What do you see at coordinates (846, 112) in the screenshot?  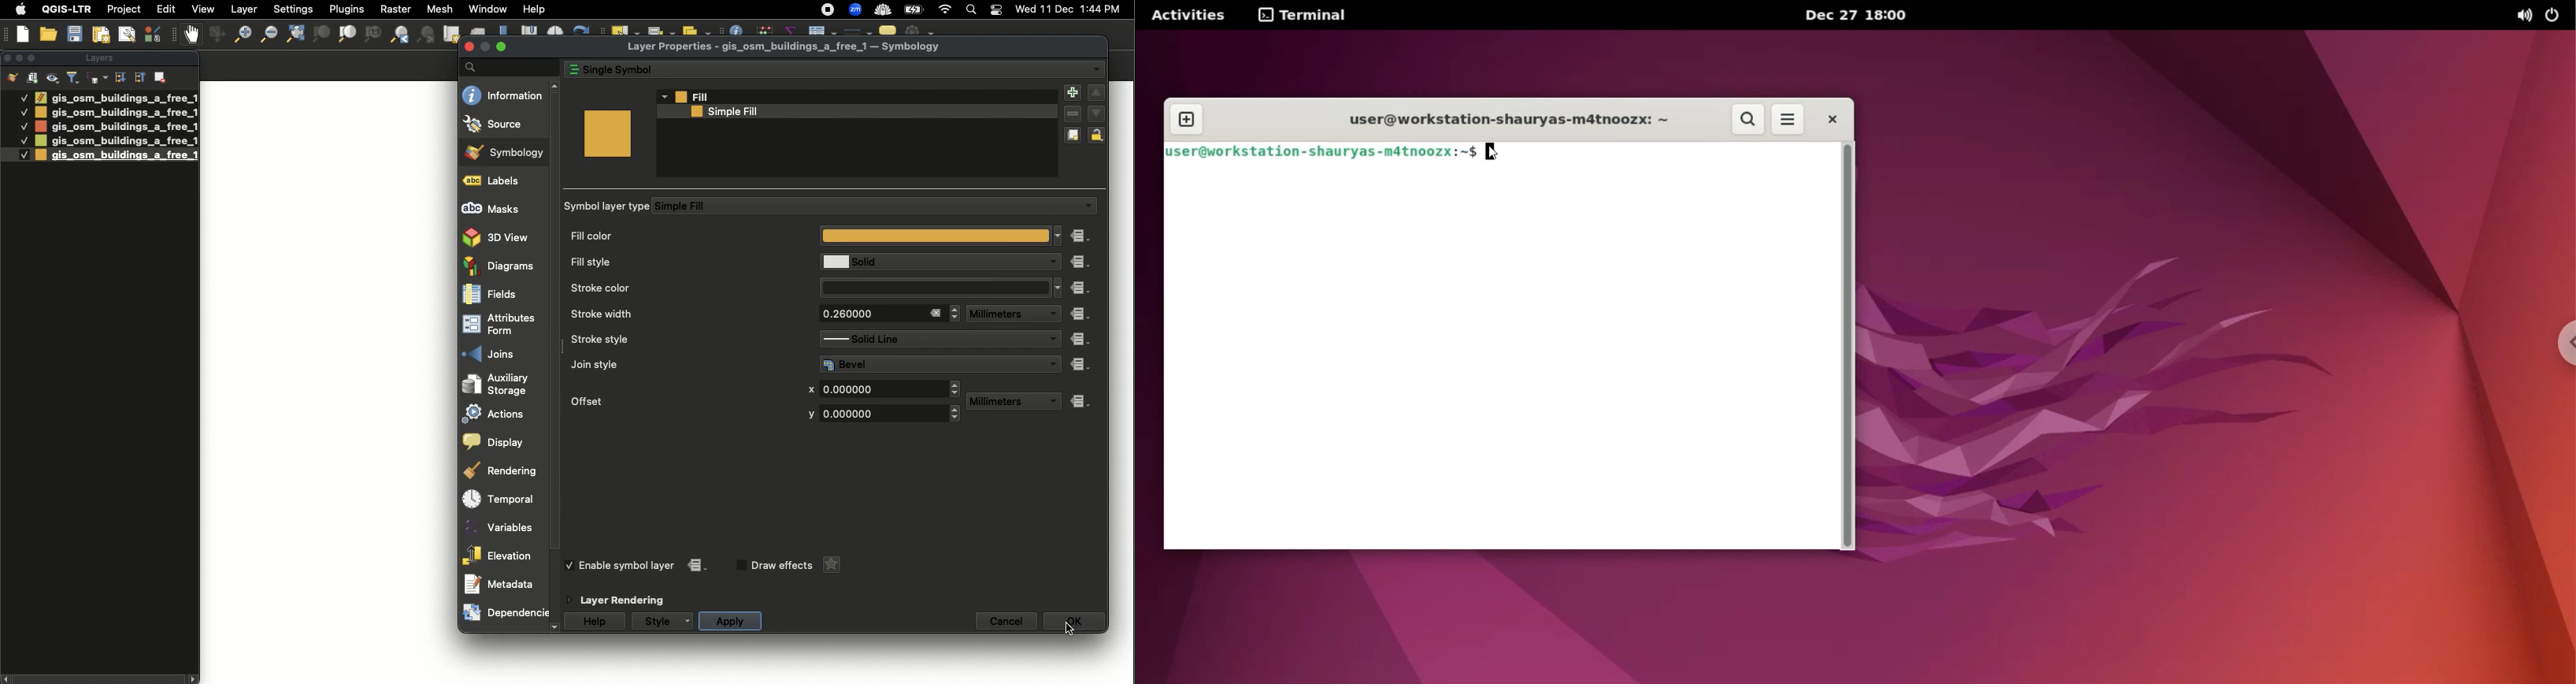 I see `Simple fill` at bounding box center [846, 112].